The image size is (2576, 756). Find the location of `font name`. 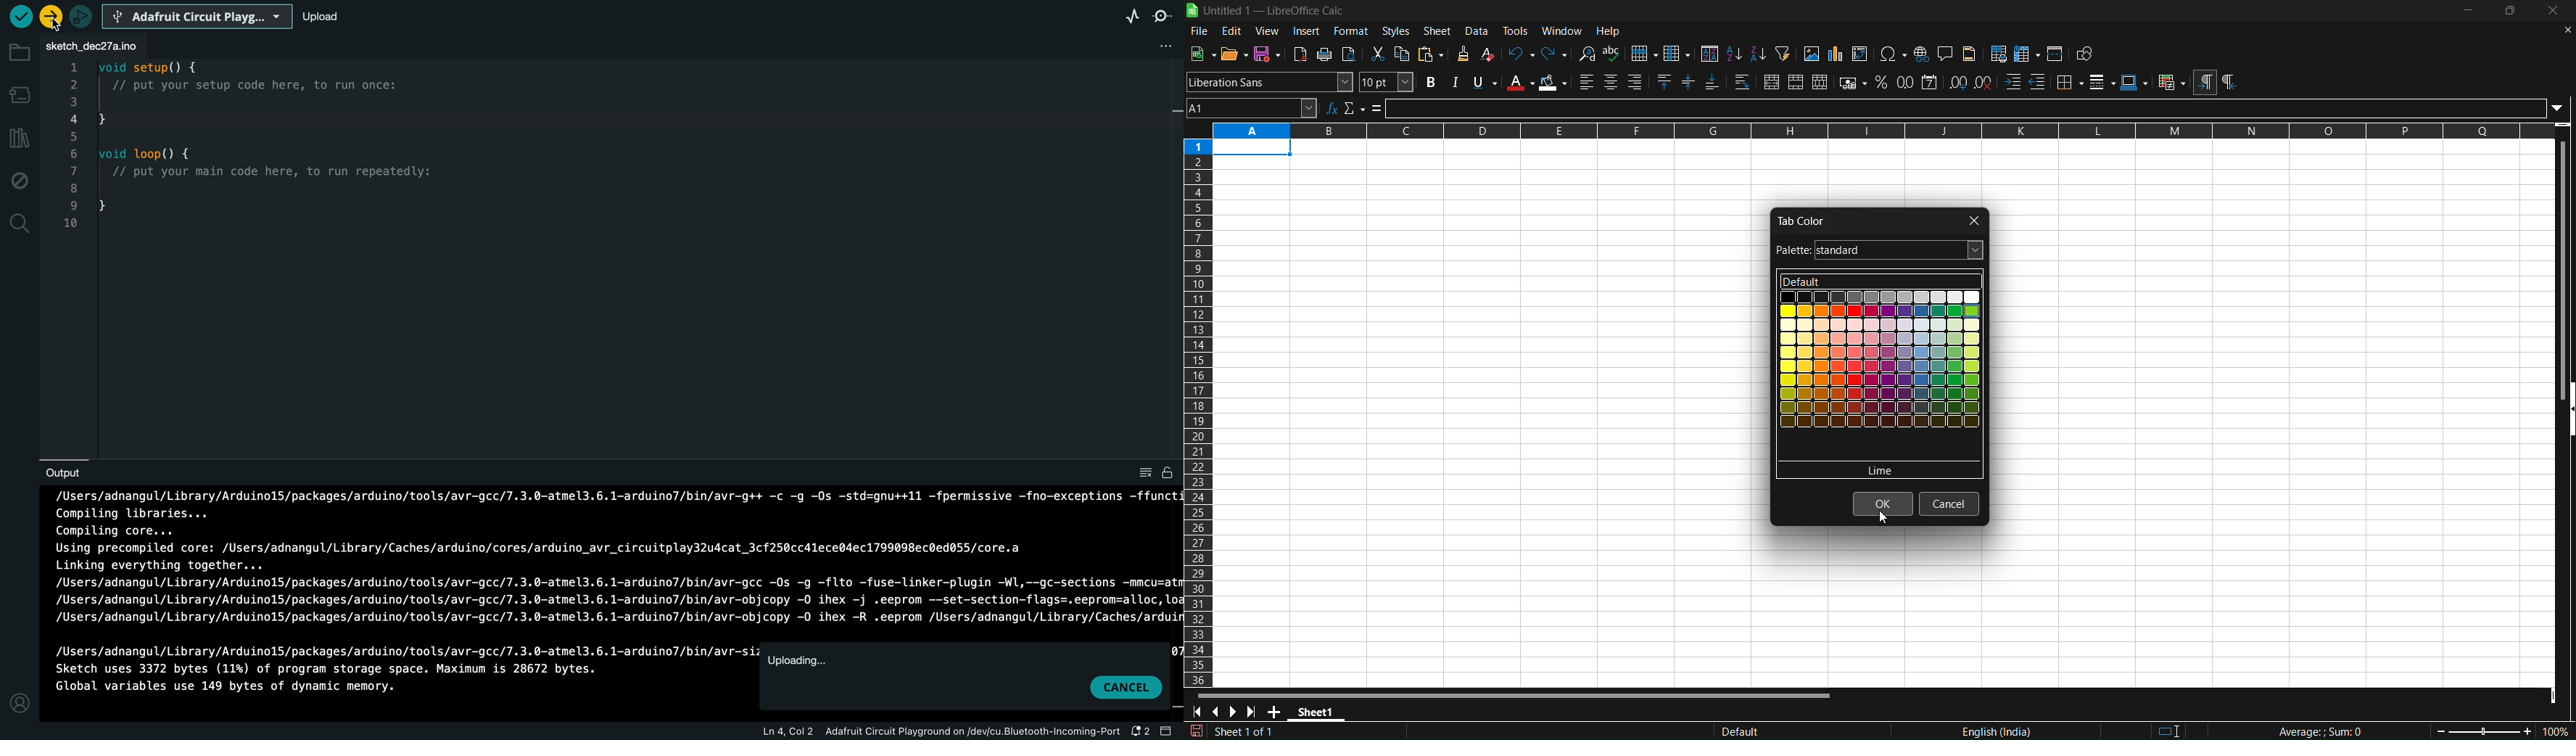

font name is located at coordinates (1270, 81).